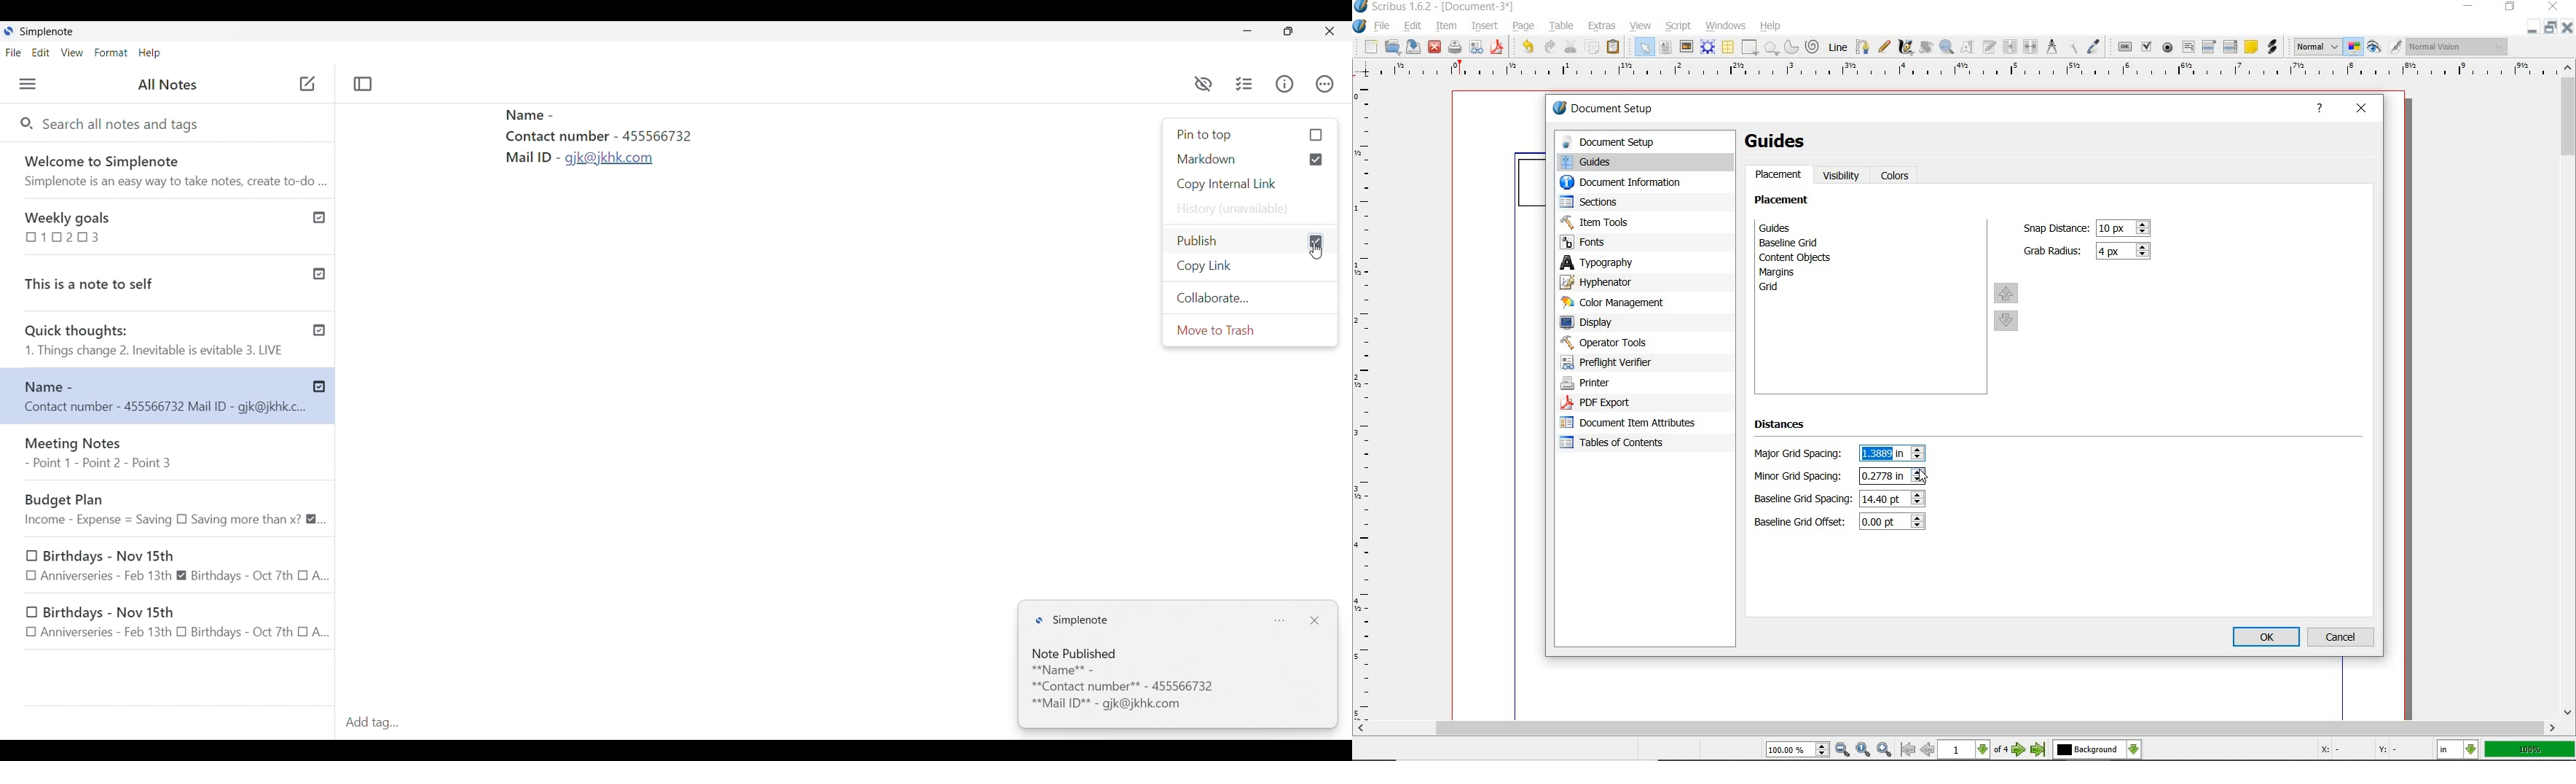 Image resolution: width=2576 pixels, height=784 pixels. Describe the element at coordinates (635, 154) in the screenshot. I see `Text pasted in new formatting` at that location.